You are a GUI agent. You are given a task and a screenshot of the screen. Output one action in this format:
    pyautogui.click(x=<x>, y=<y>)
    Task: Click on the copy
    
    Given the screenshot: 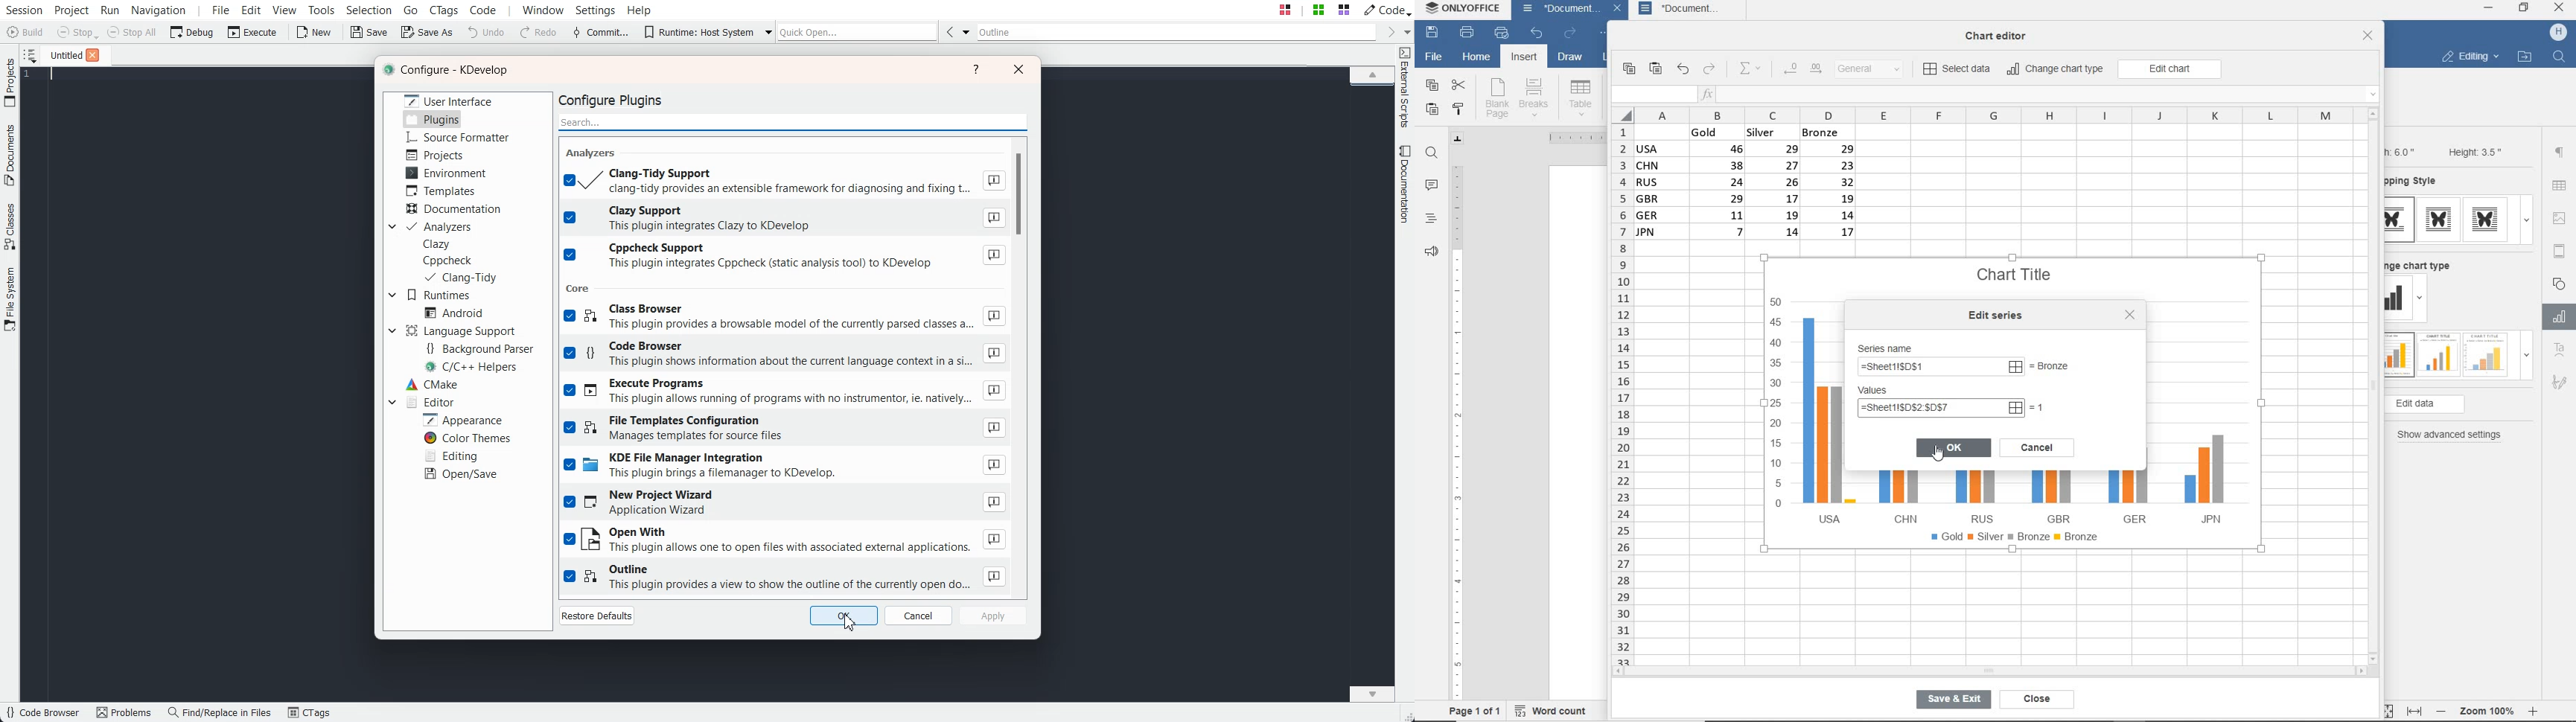 What is the action you would take?
    pyautogui.click(x=1431, y=86)
    